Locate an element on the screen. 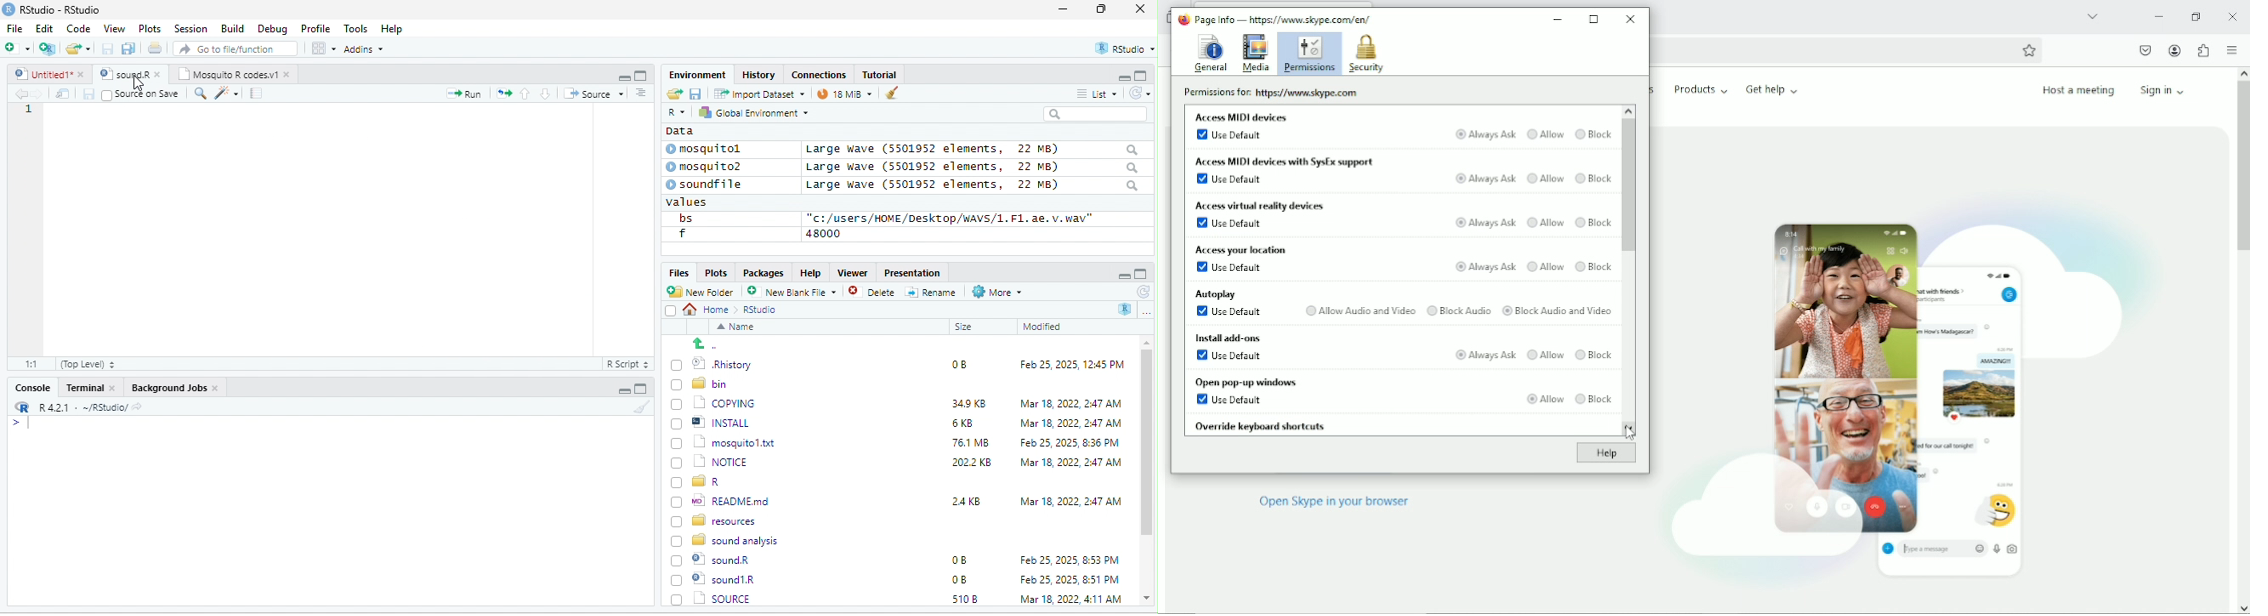 This screenshot has height=616, width=2268. Mar 18, 2022, 4:11 AM is located at coordinates (1070, 579).